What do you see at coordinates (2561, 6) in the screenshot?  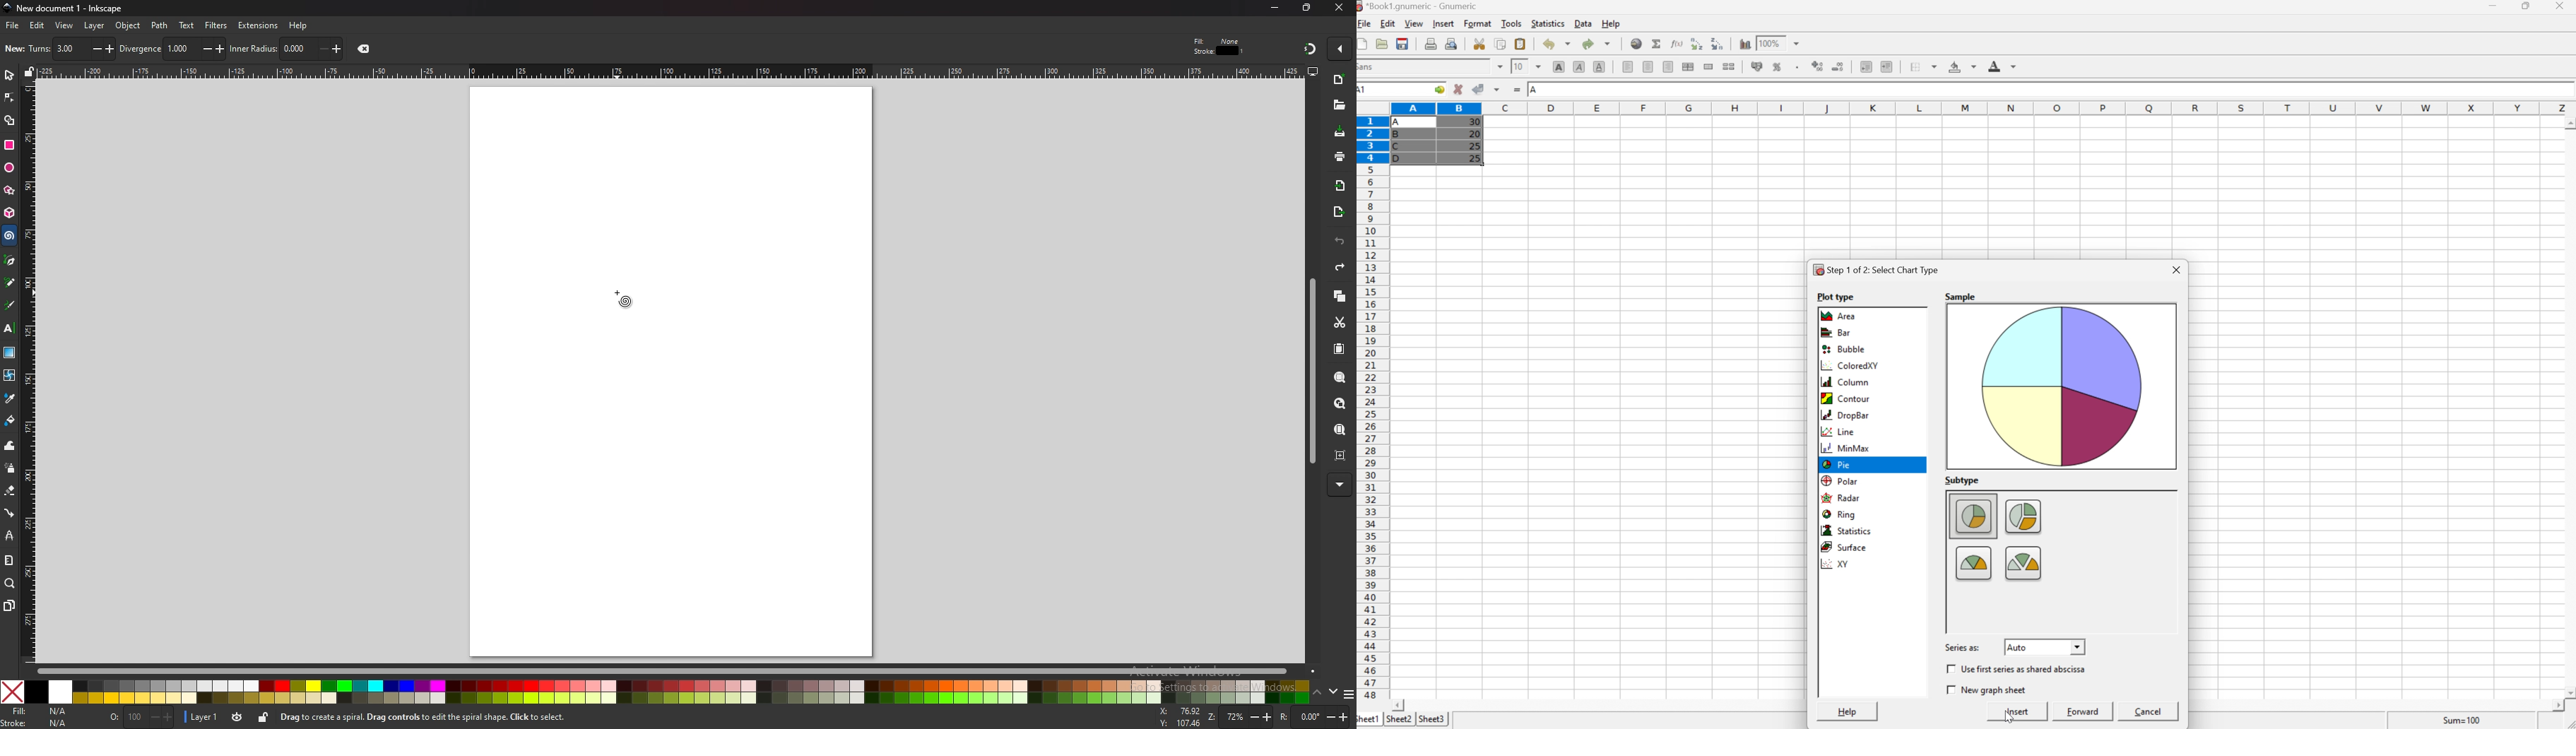 I see `Close` at bounding box center [2561, 6].